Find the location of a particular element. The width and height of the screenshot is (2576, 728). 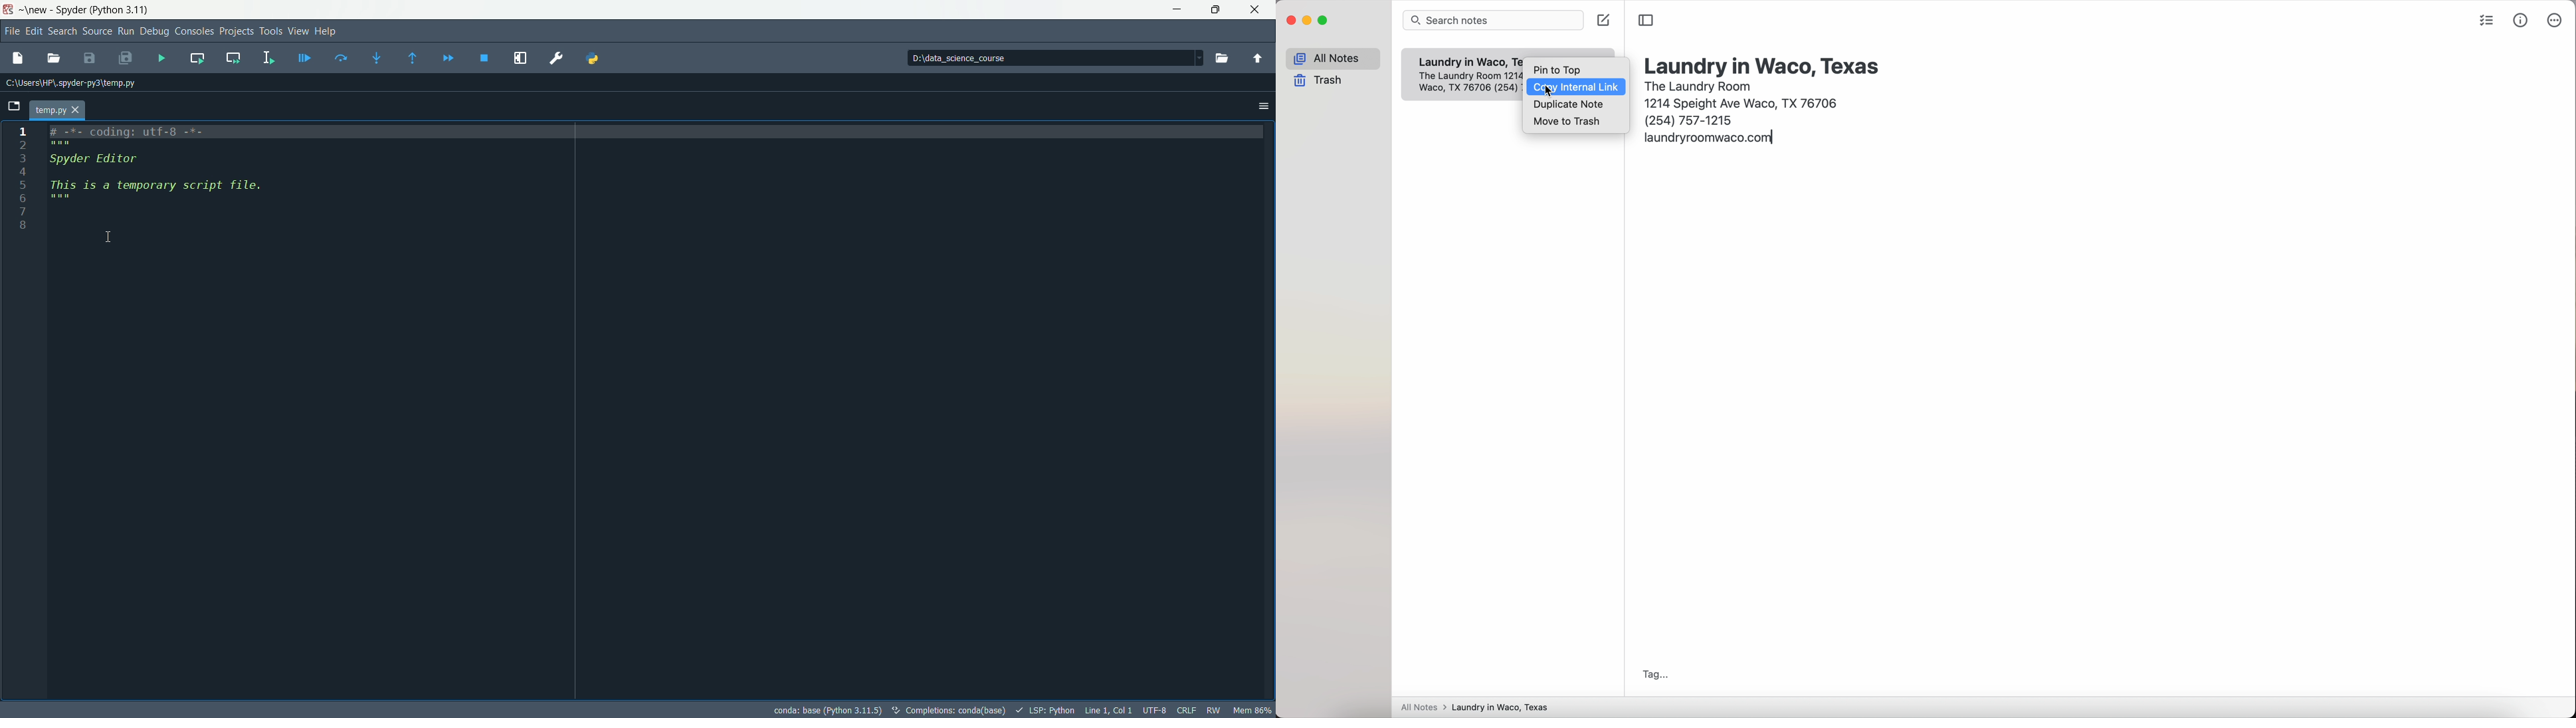

source menu is located at coordinates (98, 31).